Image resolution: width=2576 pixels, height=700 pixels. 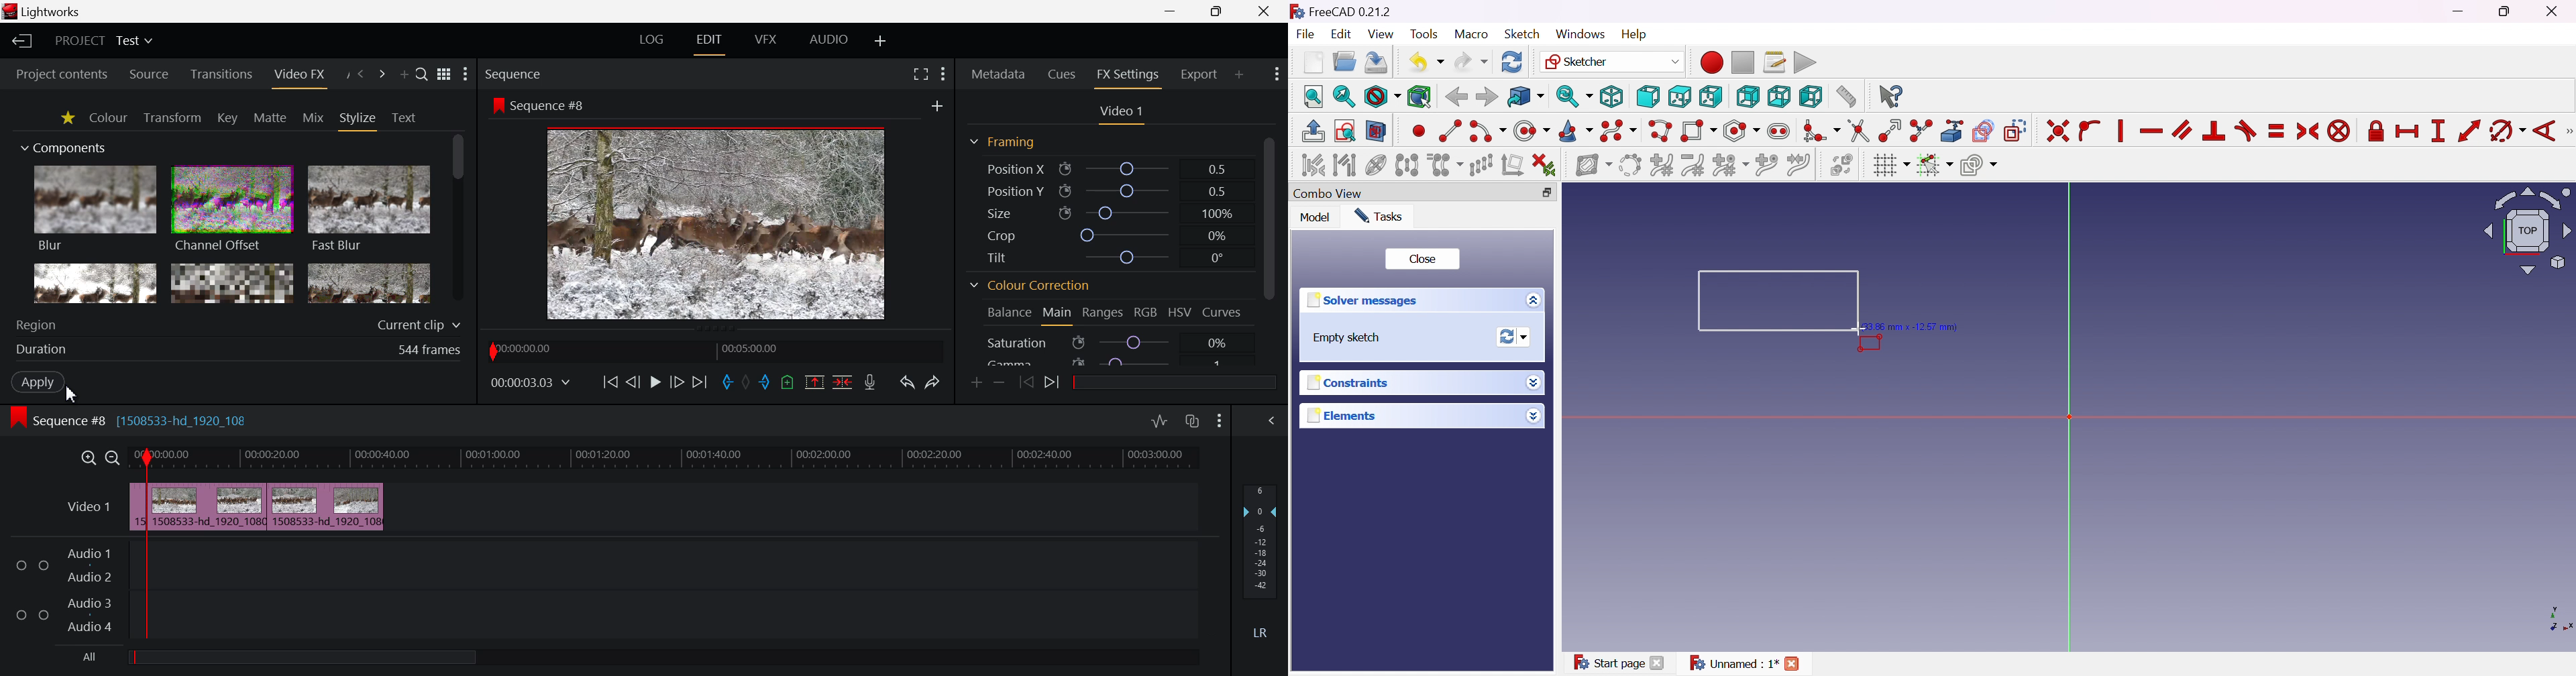 I want to click on Back, so click(x=1456, y=97).